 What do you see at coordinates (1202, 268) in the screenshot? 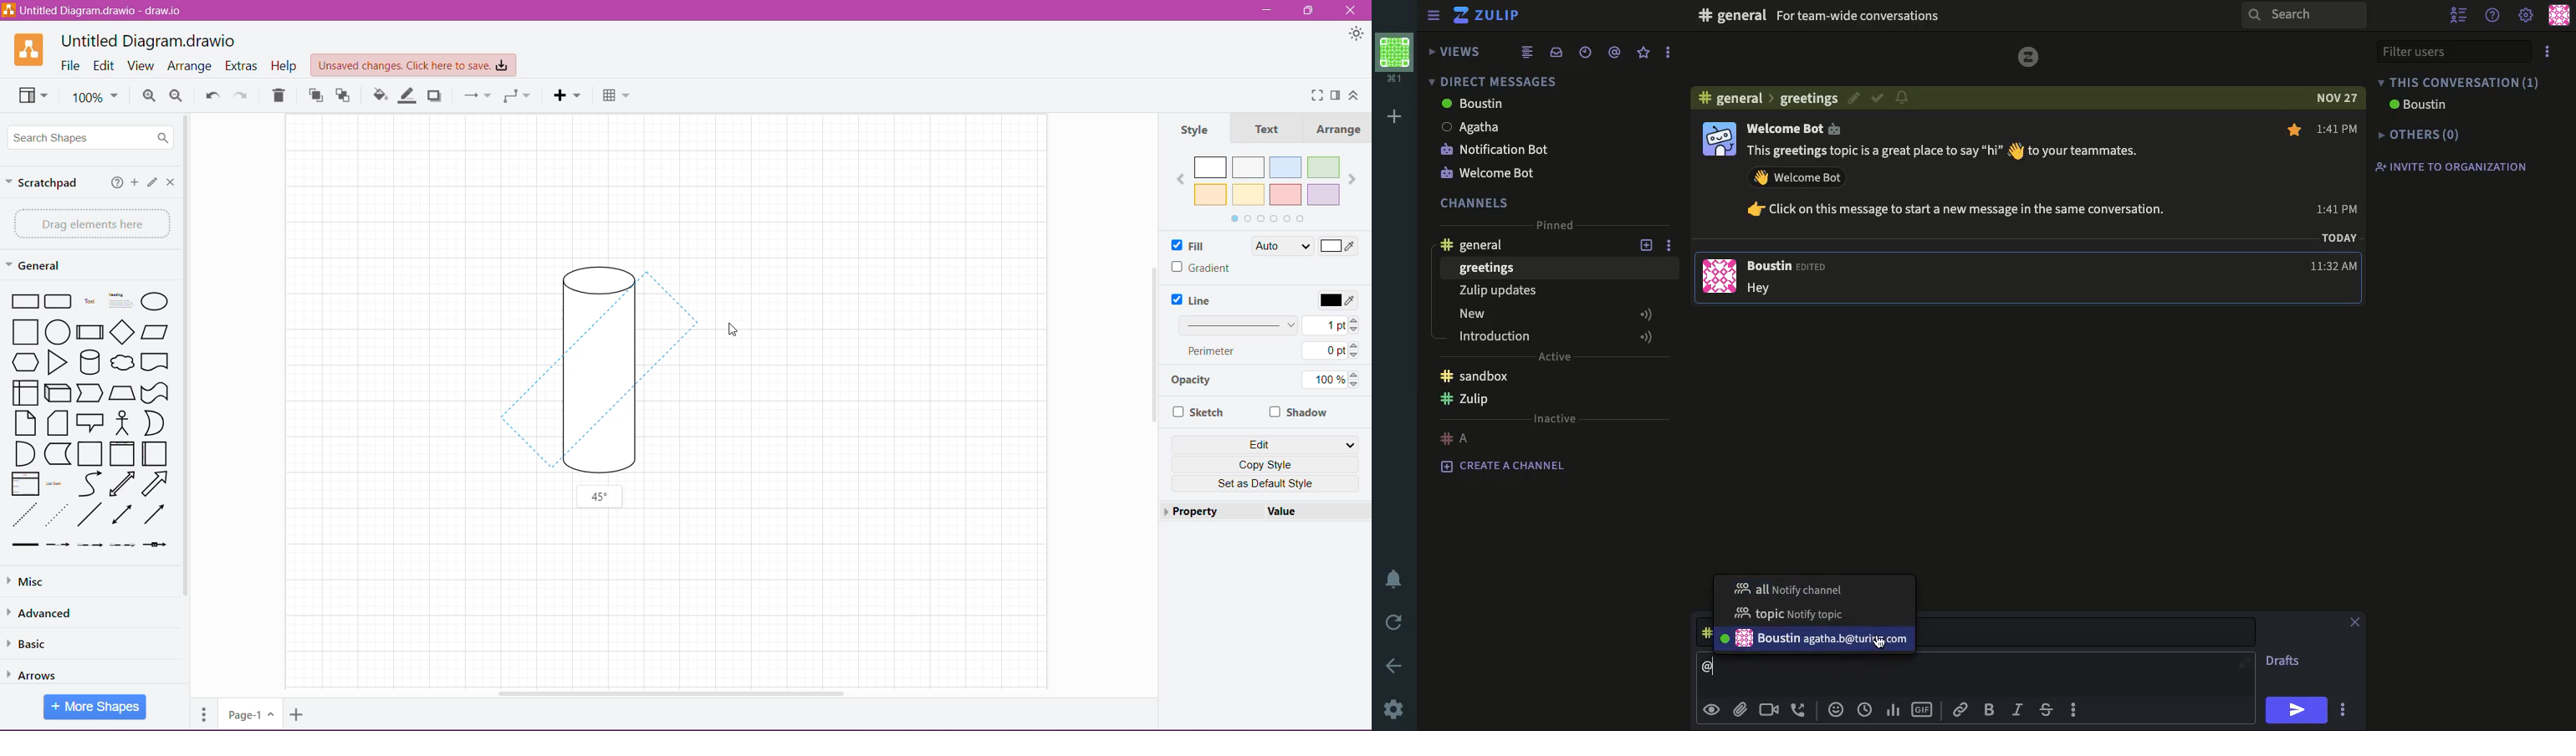
I see `Gradient` at bounding box center [1202, 268].